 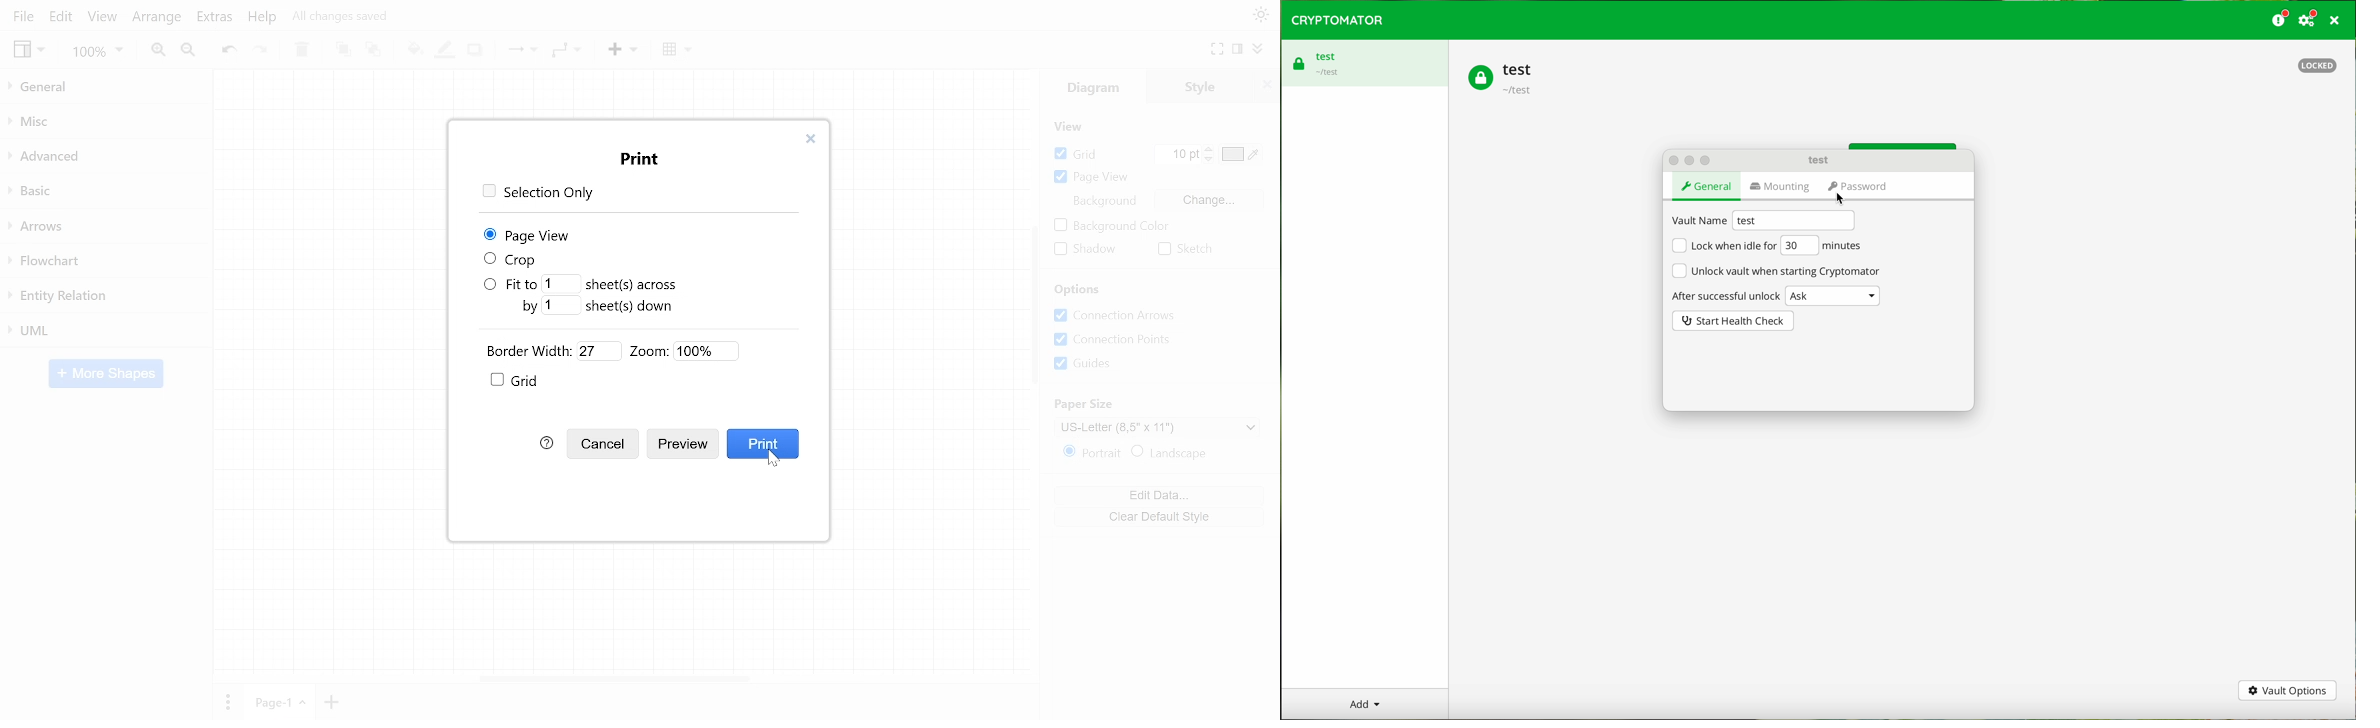 What do you see at coordinates (1794, 220) in the screenshot?
I see `test` at bounding box center [1794, 220].